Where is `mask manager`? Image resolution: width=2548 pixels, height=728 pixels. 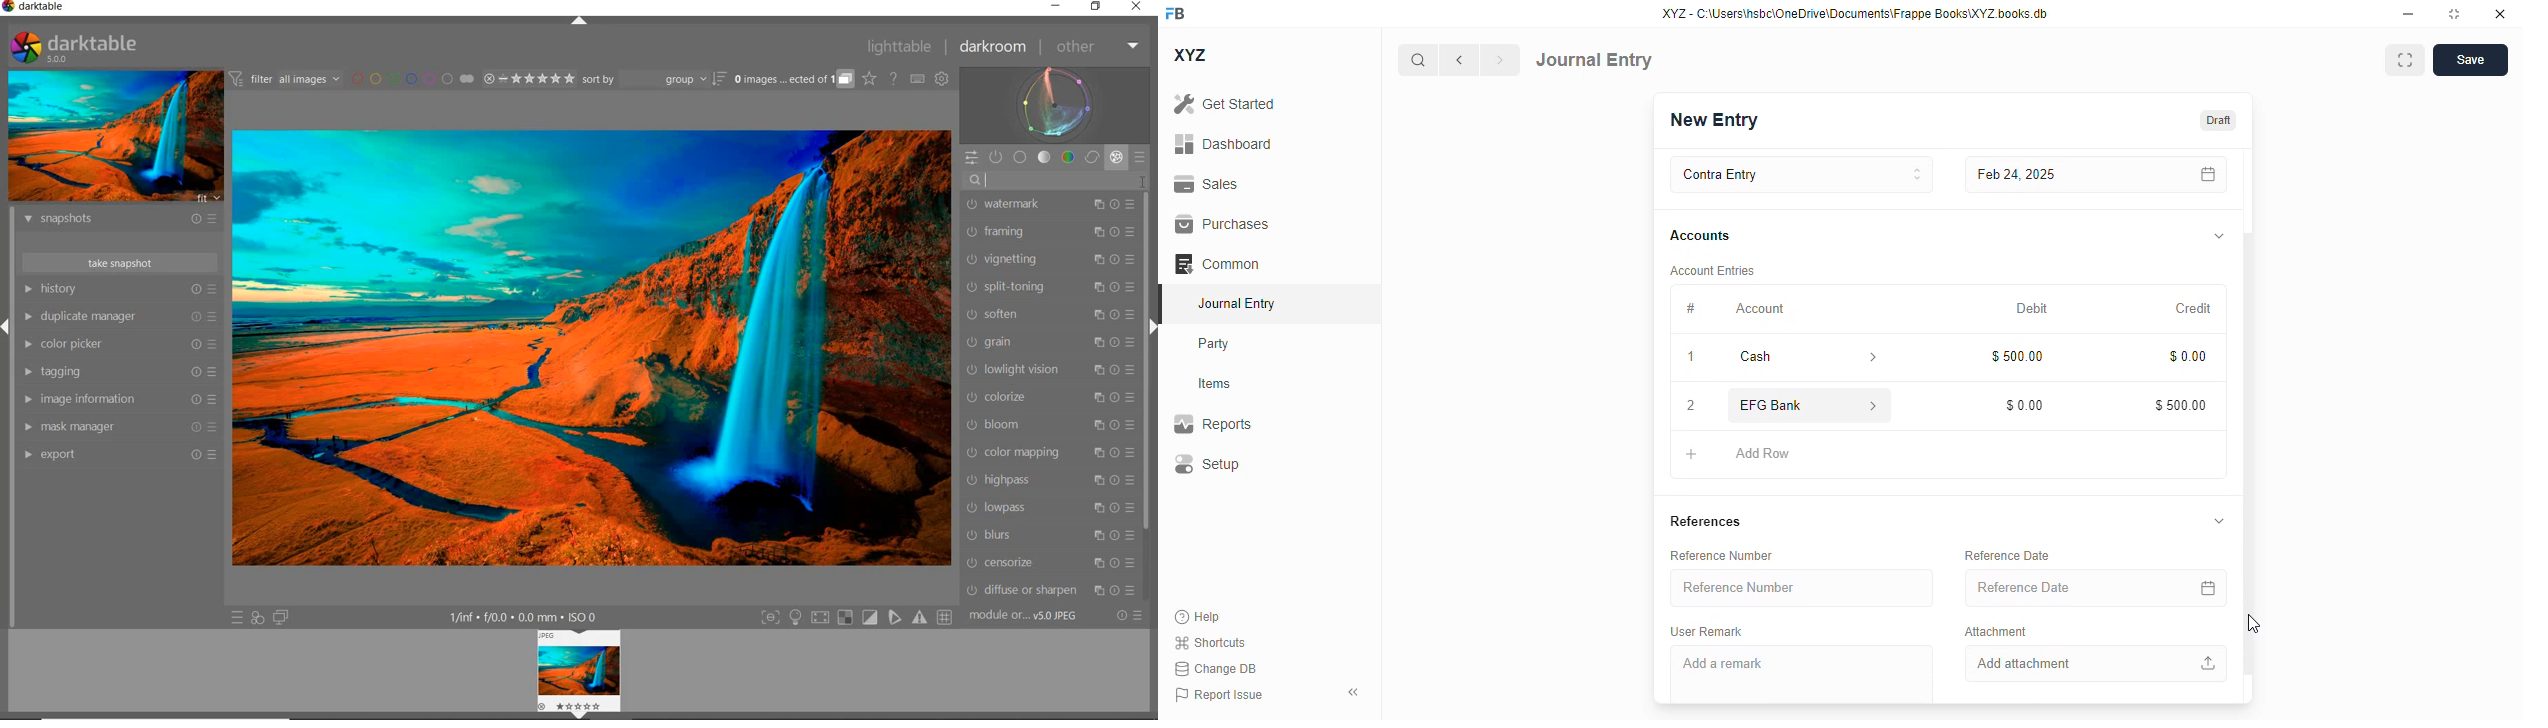 mask manager is located at coordinates (121, 428).